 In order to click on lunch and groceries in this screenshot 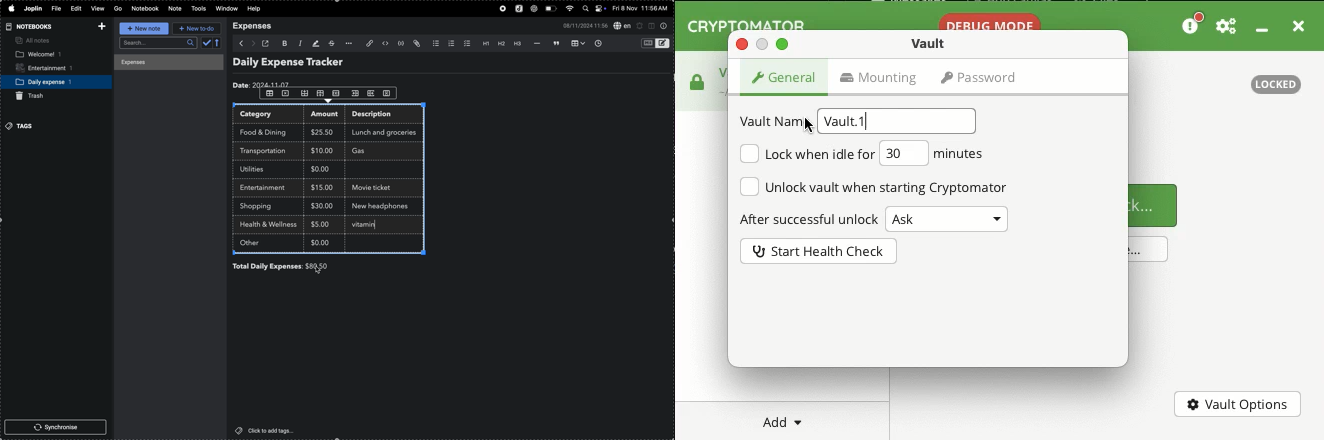, I will do `click(388, 132)`.